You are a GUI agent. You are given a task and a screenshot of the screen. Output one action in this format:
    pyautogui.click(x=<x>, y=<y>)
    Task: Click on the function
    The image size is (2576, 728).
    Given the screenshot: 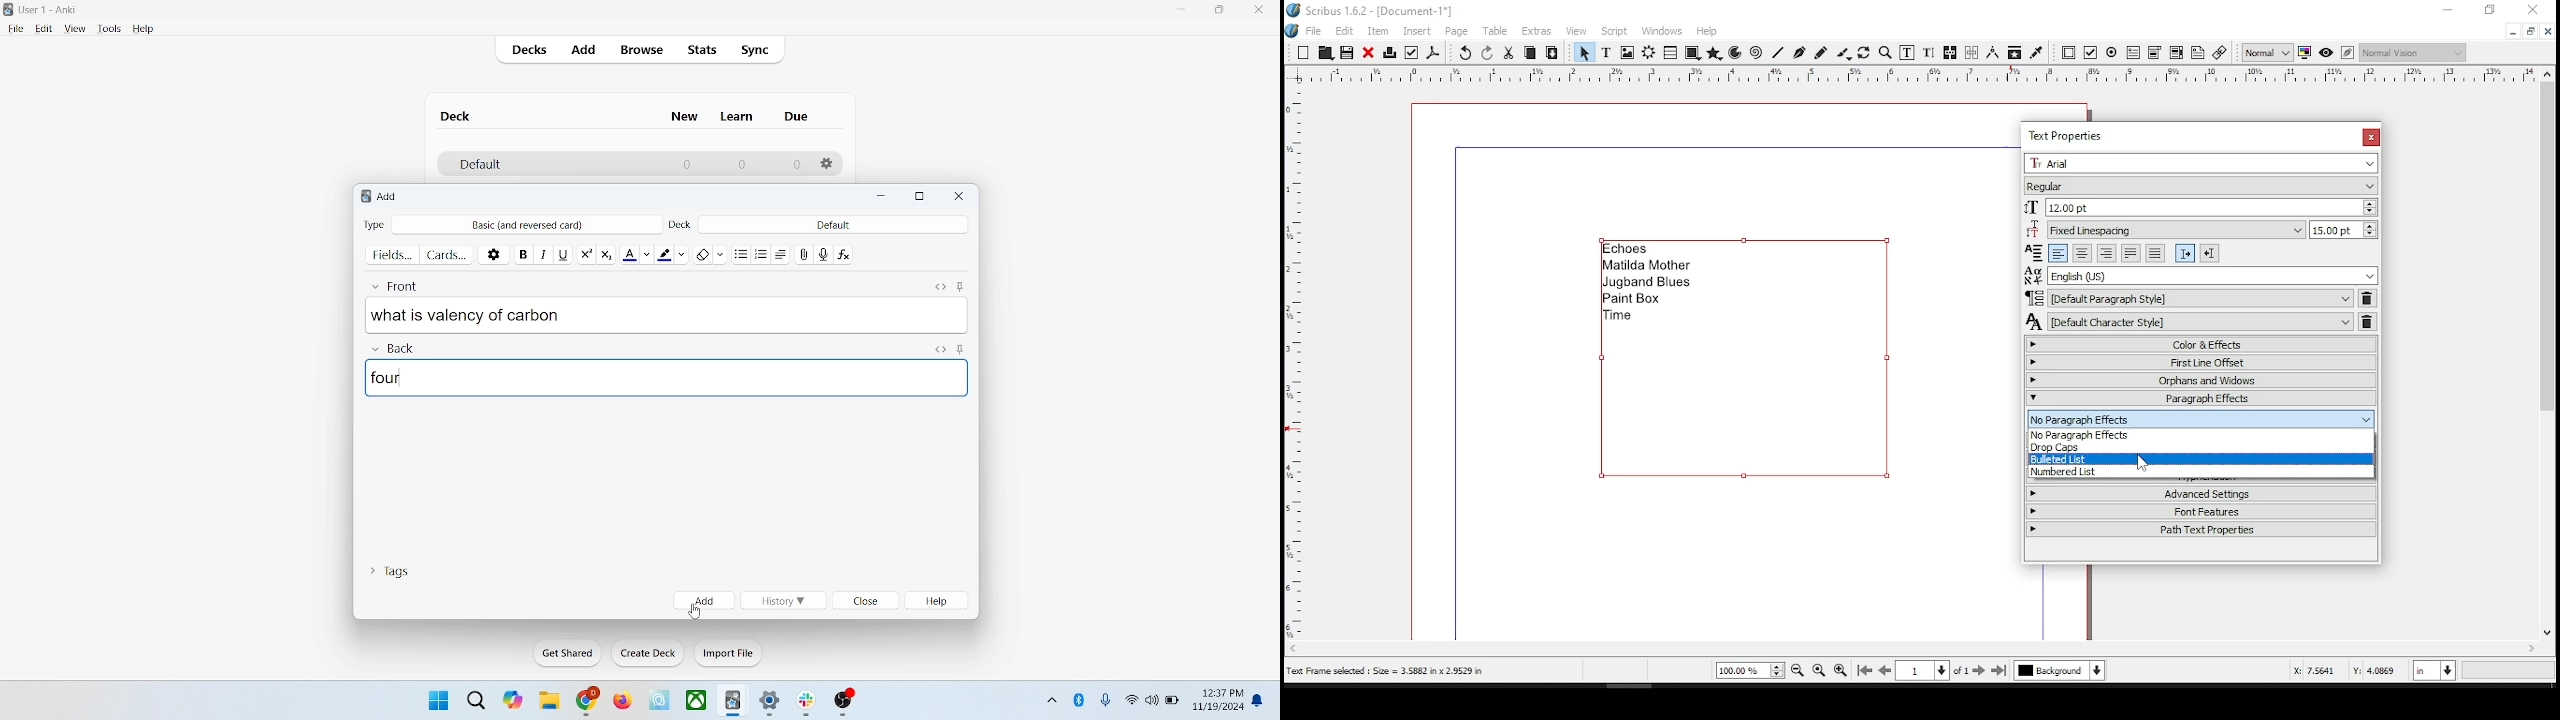 What is the action you would take?
    pyautogui.click(x=846, y=253)
    